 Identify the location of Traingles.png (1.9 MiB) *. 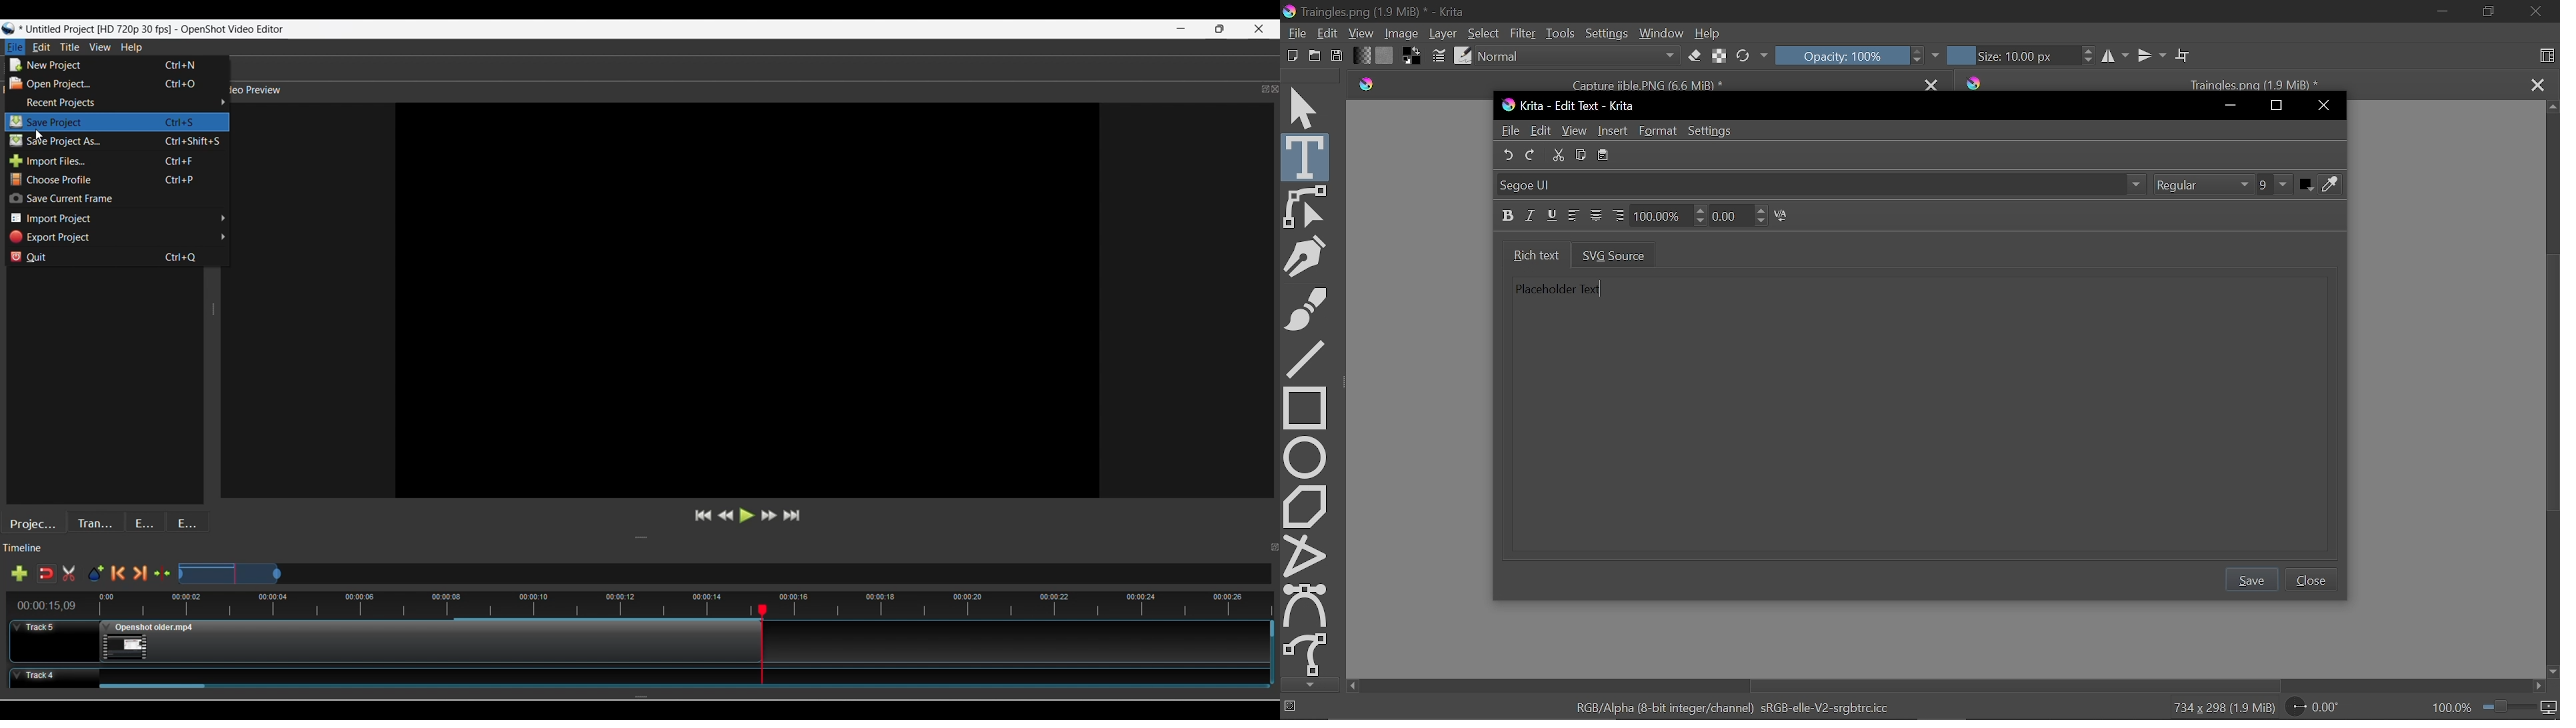
(2238, 81).